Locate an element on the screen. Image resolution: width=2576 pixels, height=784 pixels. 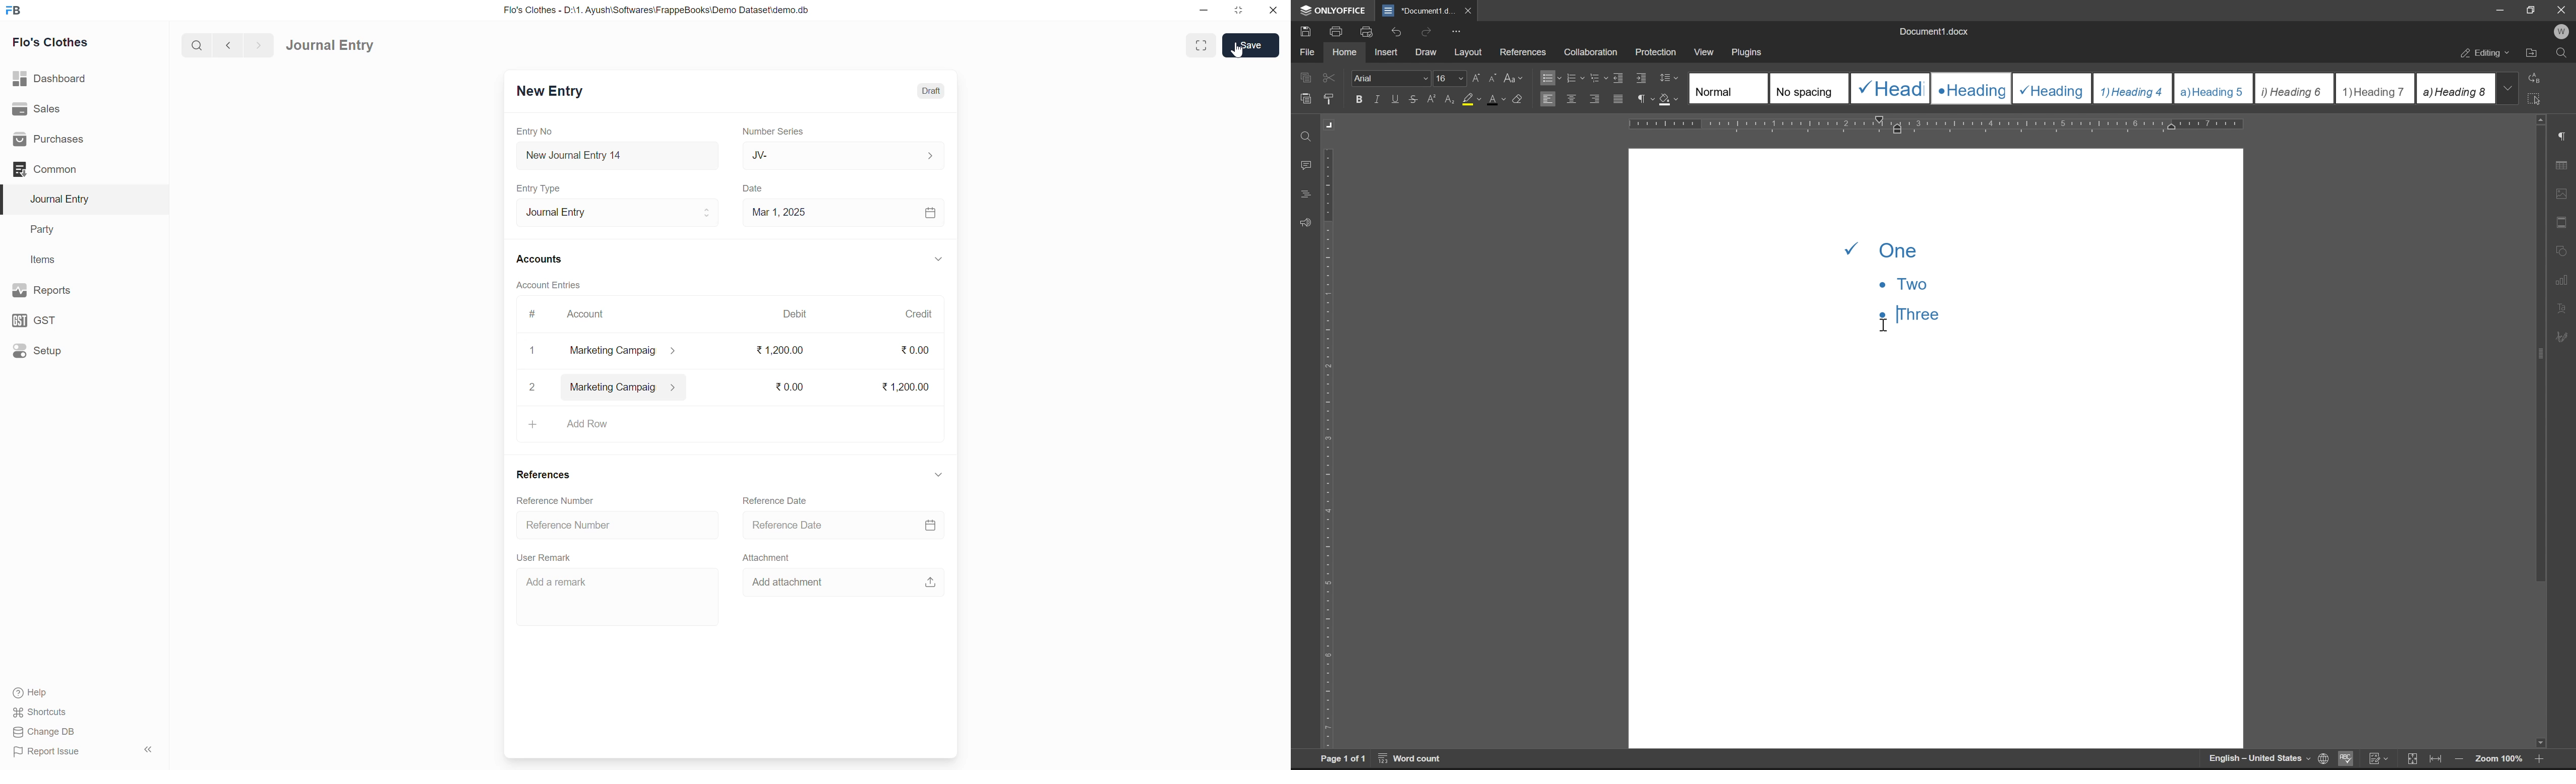
page 1 of 1 is located at coordinates (1343, 758).